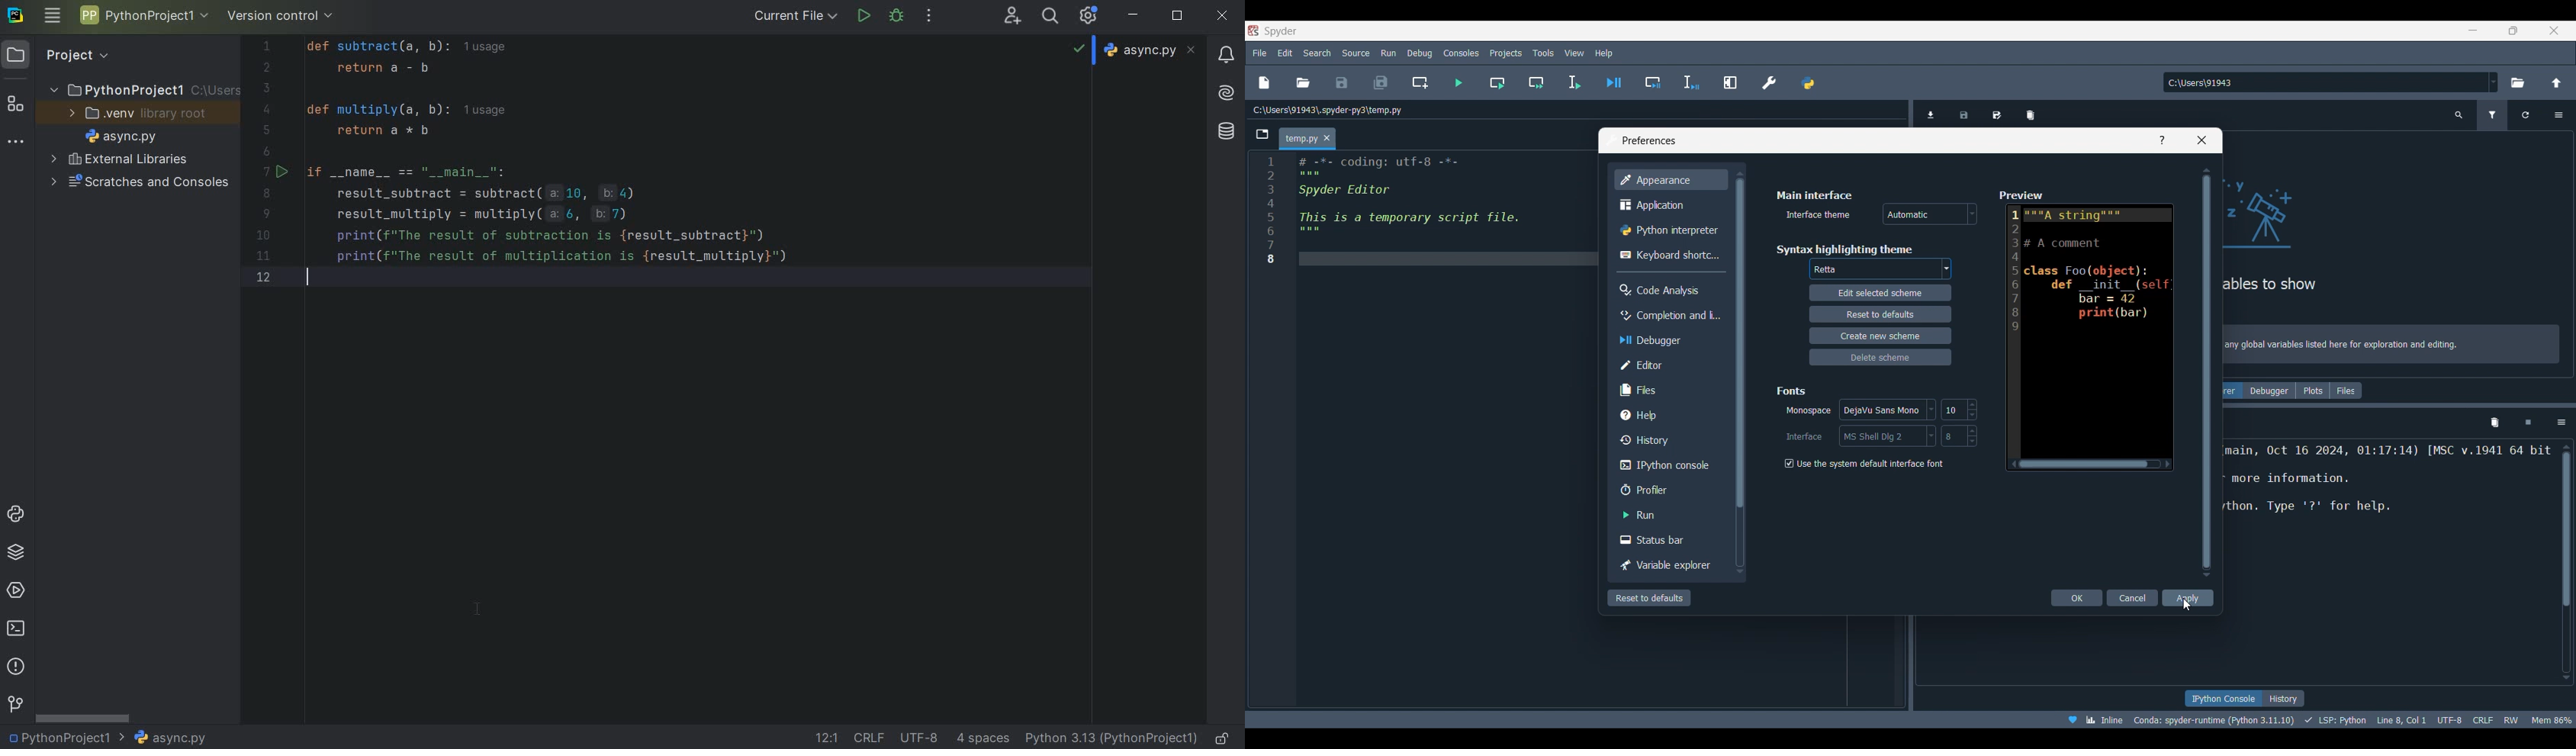 The width and height of the screenshot is (2576, 756). Describe the element at coordinates (17, 627) in the screenshot. I see `terminal` at that location.